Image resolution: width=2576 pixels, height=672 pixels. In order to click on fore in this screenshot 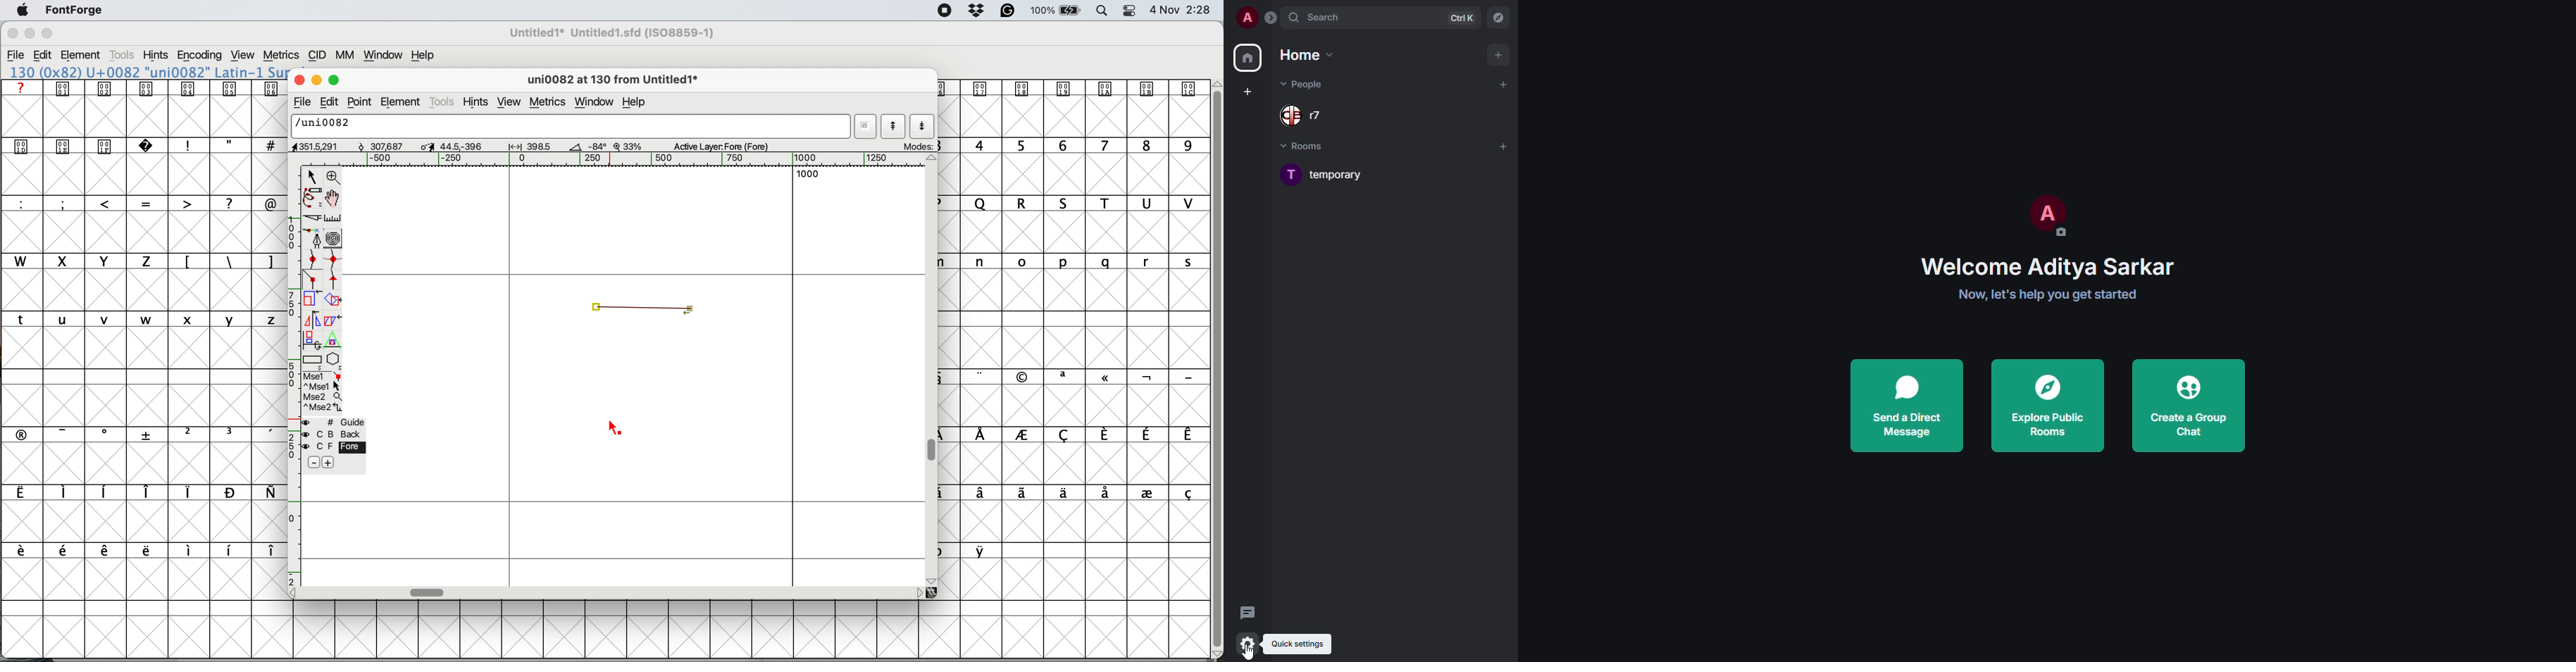, I will do `click(334, 446)`.